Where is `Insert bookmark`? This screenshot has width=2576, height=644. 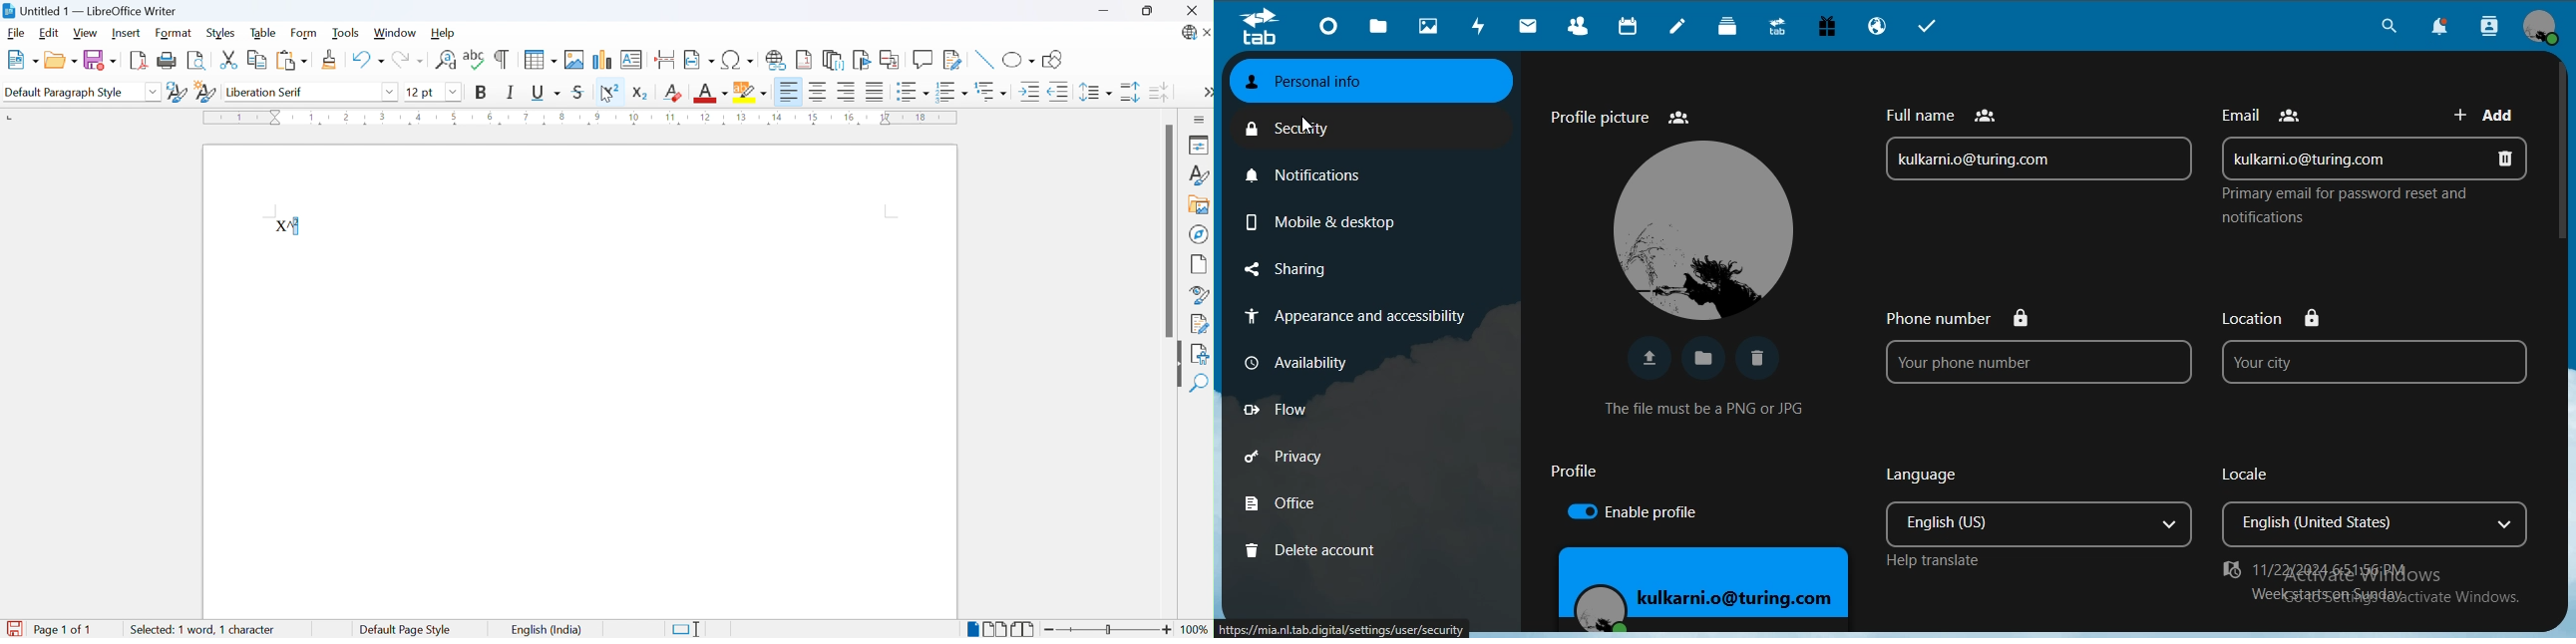
Insert bookmark is located at coordinates (864, 60).